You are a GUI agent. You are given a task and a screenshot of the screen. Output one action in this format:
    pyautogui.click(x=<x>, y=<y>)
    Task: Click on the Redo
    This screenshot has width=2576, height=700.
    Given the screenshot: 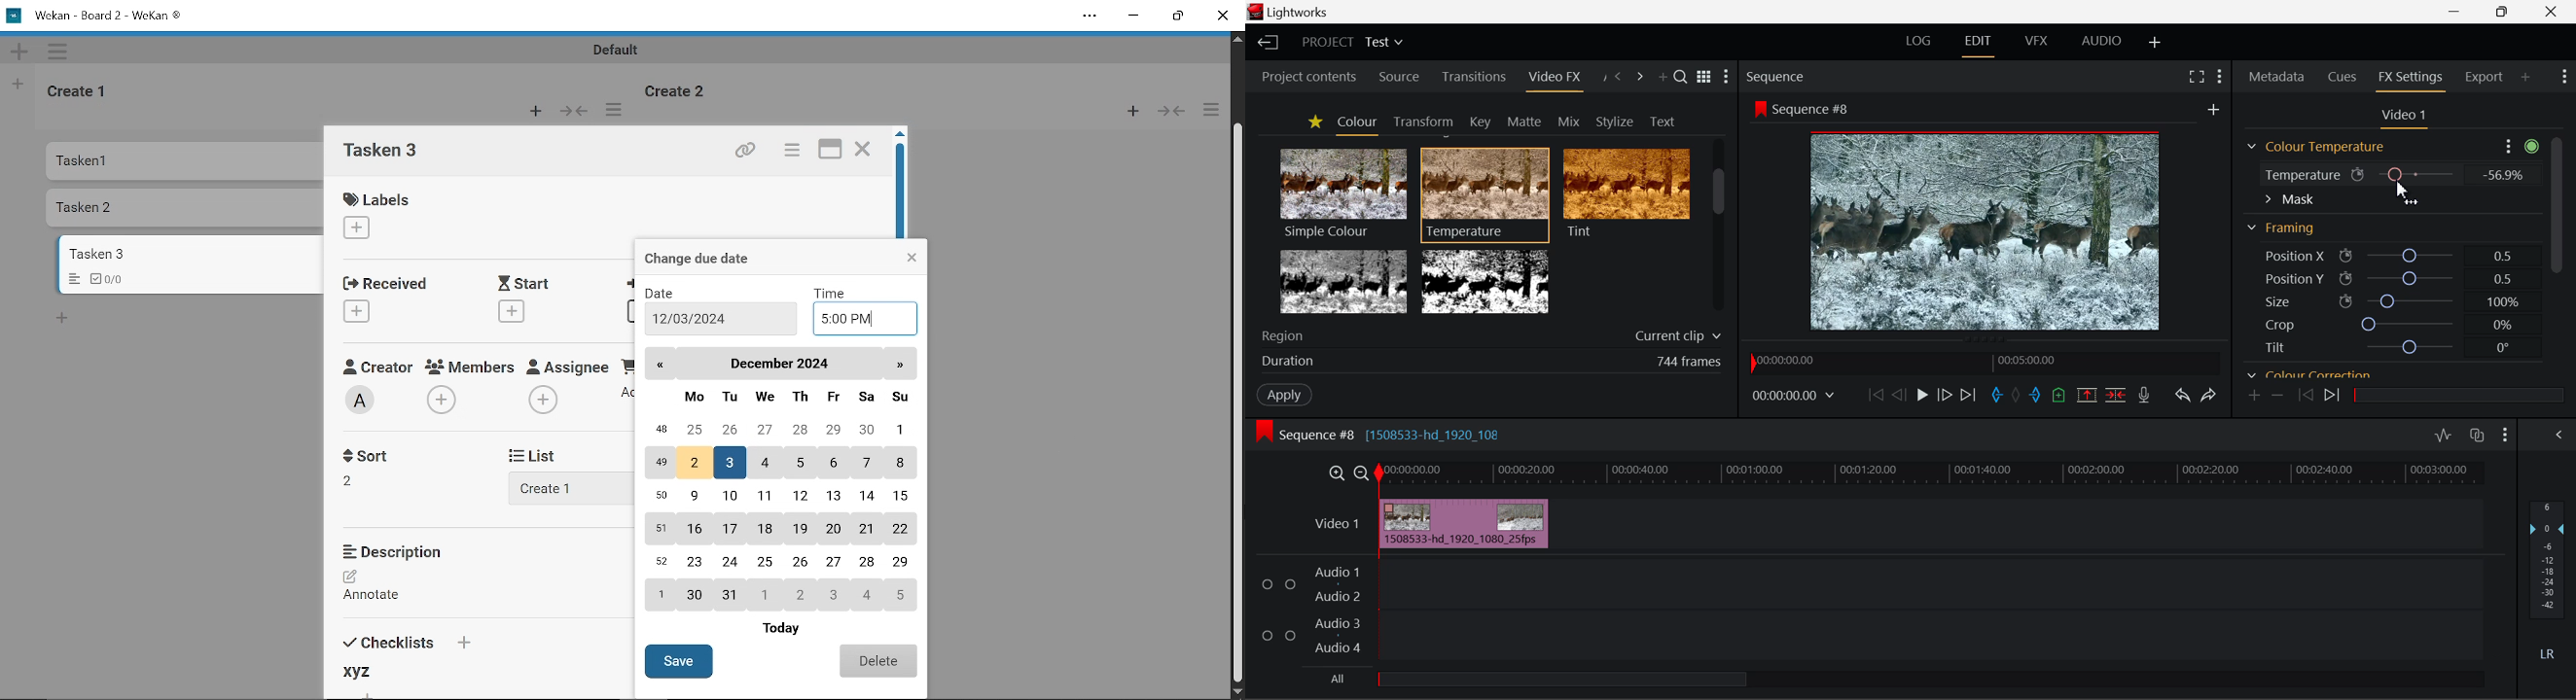 What is the action you would take?
    pyautogui.click(x=2212, y=395)
    